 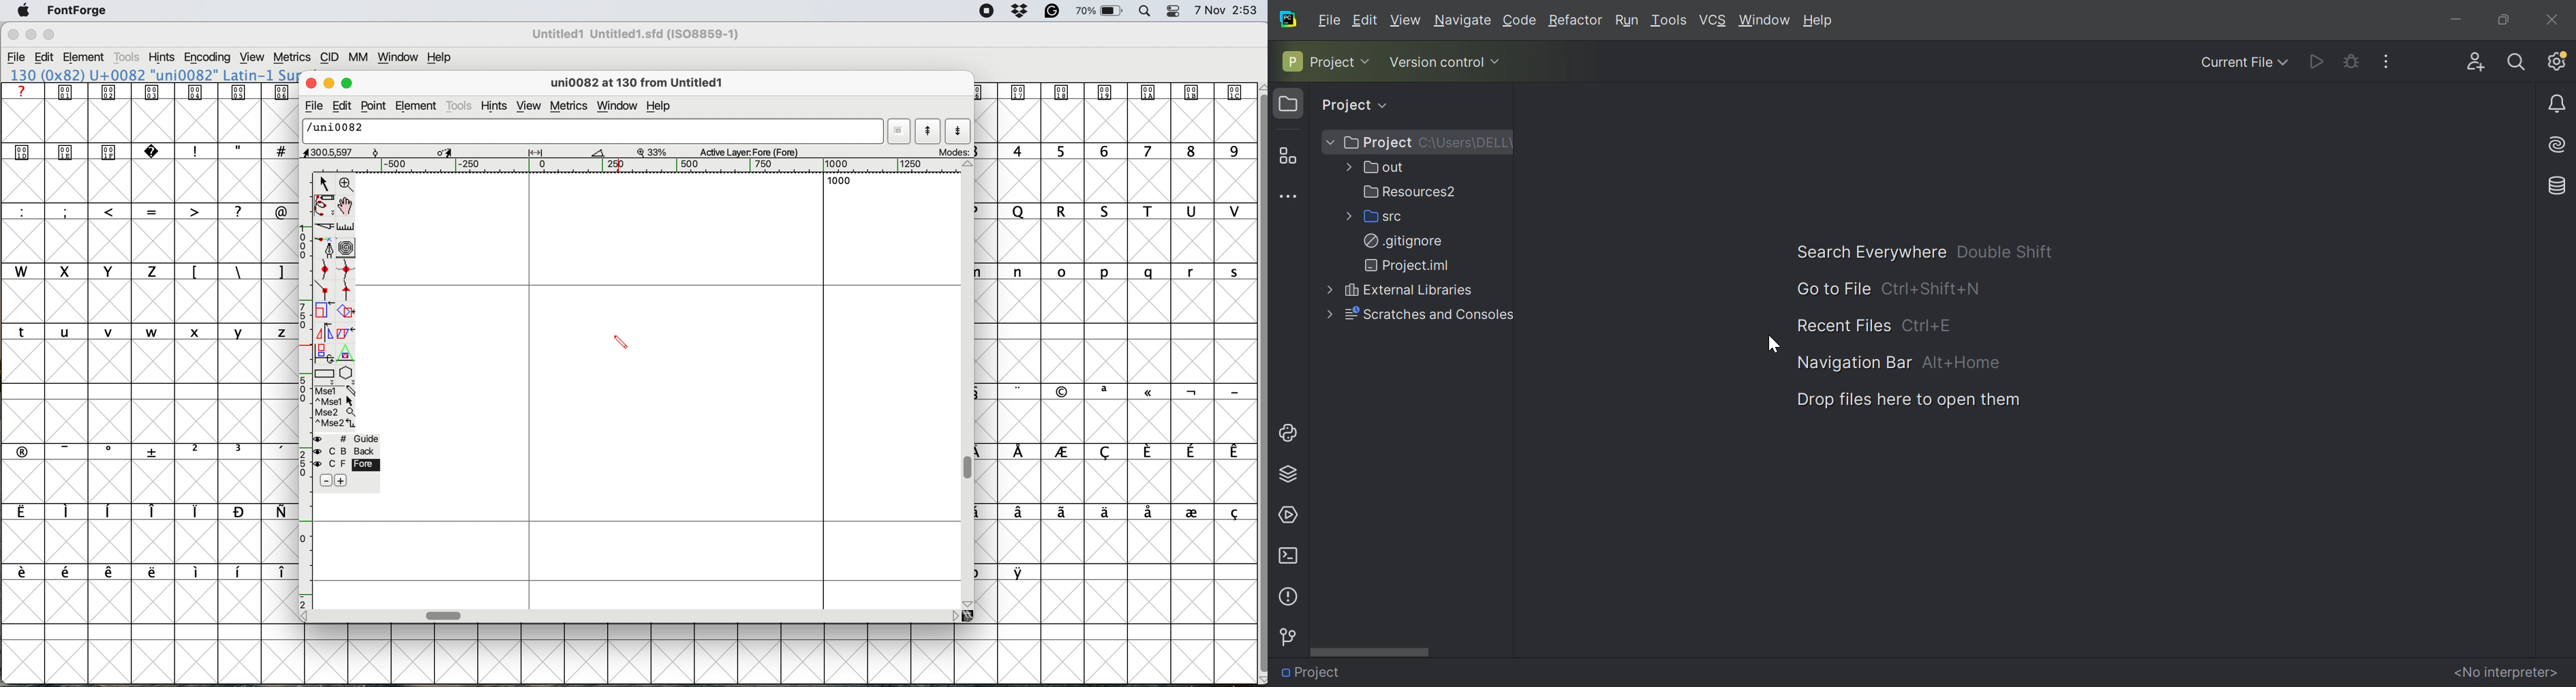 What do you see at coordinates (328, 84) in the screenshot?
I see `minimise` at bounding box center [328, 84].